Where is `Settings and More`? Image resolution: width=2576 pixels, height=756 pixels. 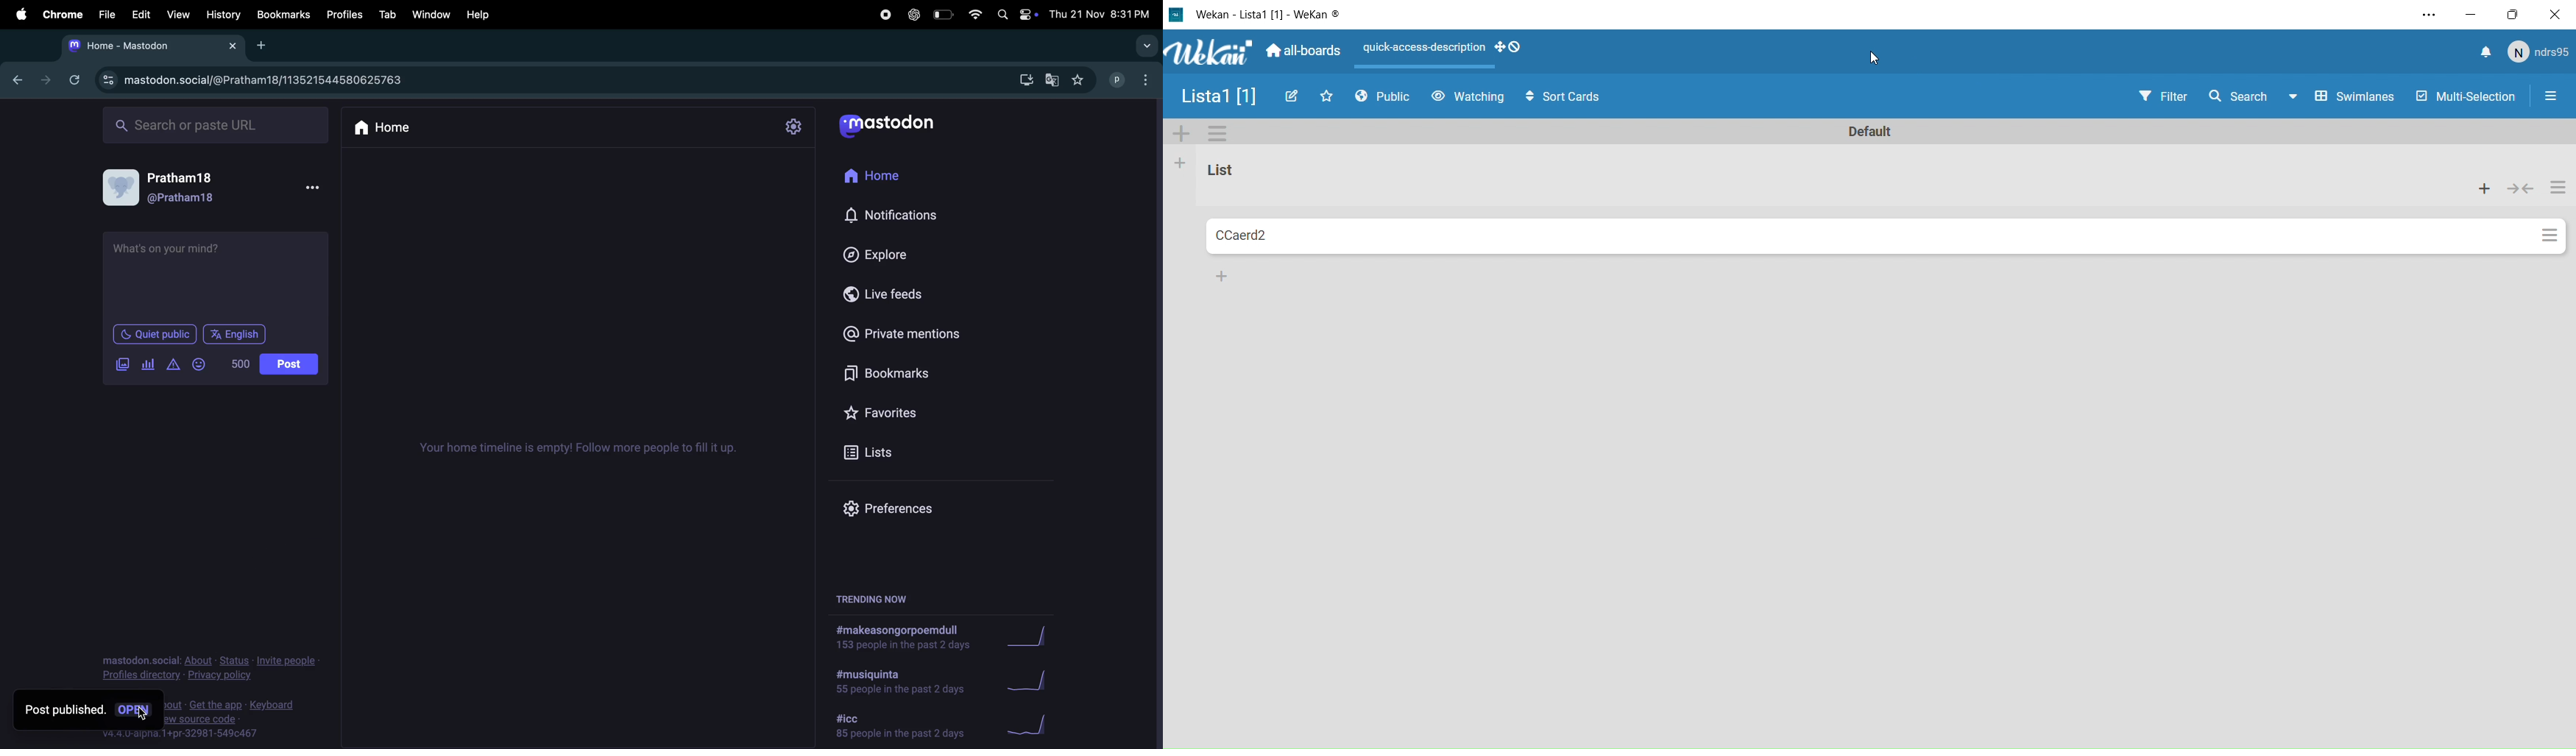 Settings and More is located at coordinates (2437, 15).